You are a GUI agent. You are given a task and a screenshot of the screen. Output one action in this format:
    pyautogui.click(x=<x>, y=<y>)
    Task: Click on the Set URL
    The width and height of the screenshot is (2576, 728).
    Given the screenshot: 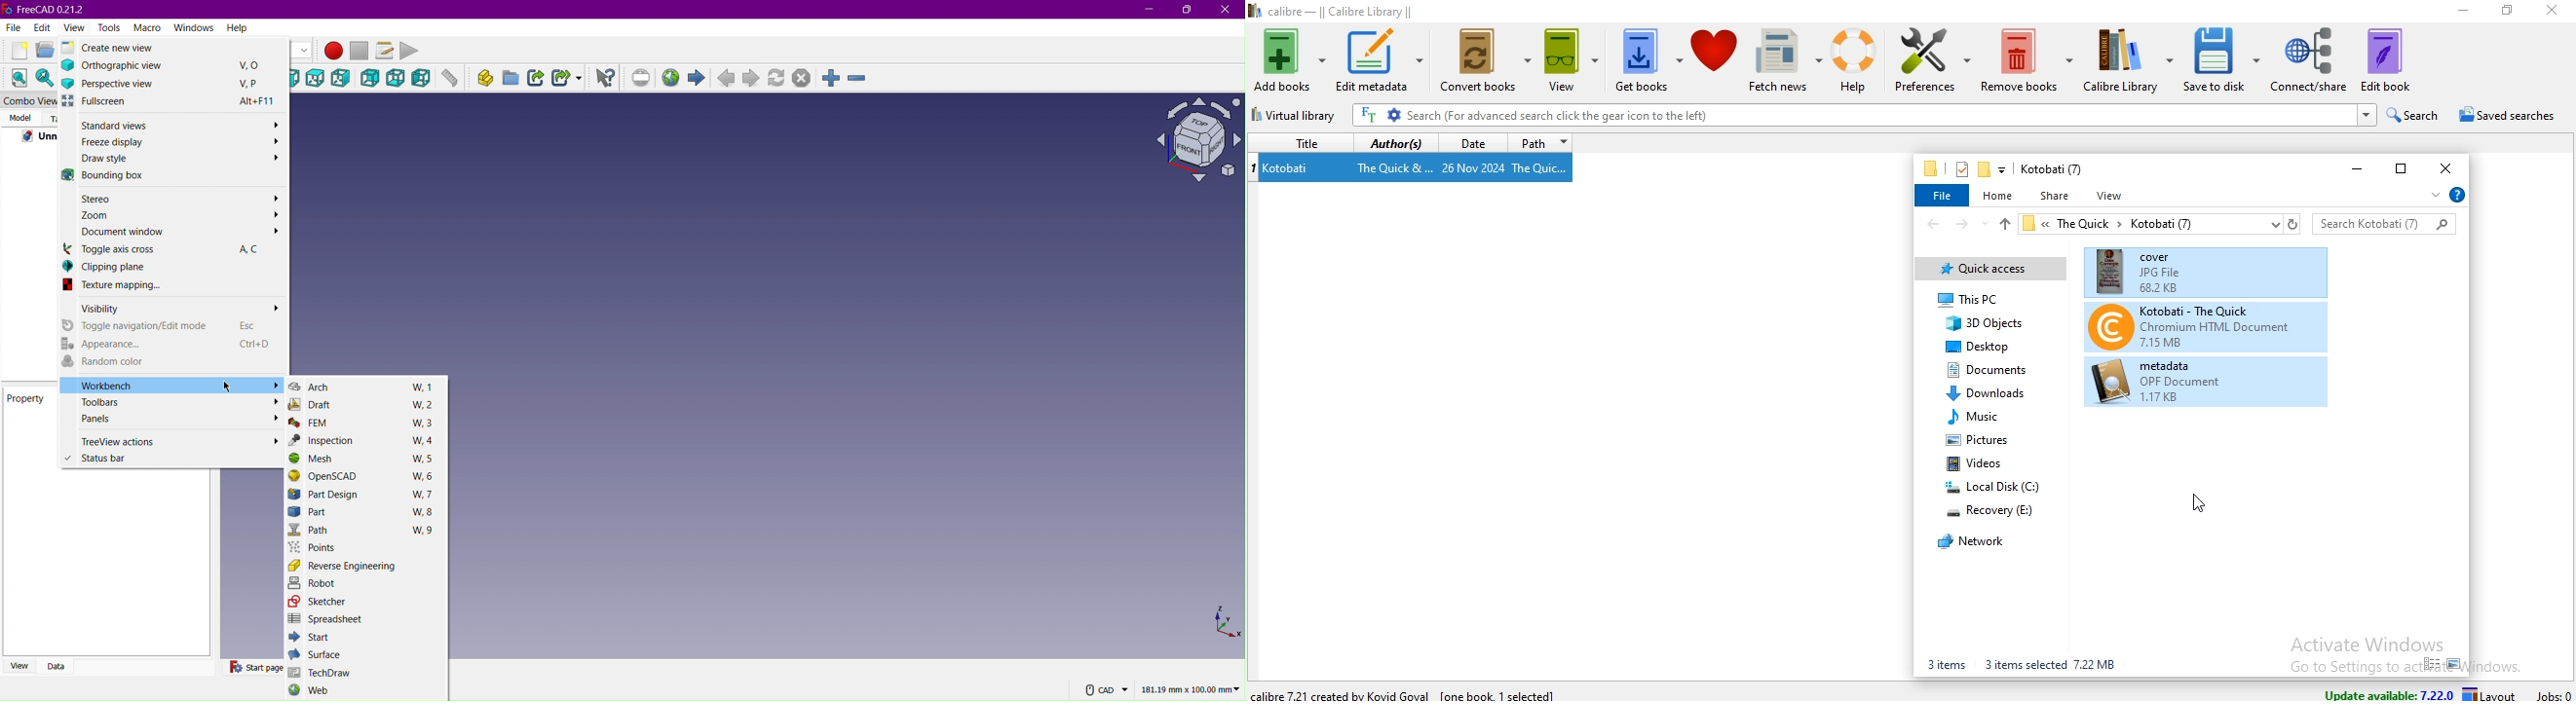 What is the action you would take?
    pyautogui.click(x=642, y=79)
    